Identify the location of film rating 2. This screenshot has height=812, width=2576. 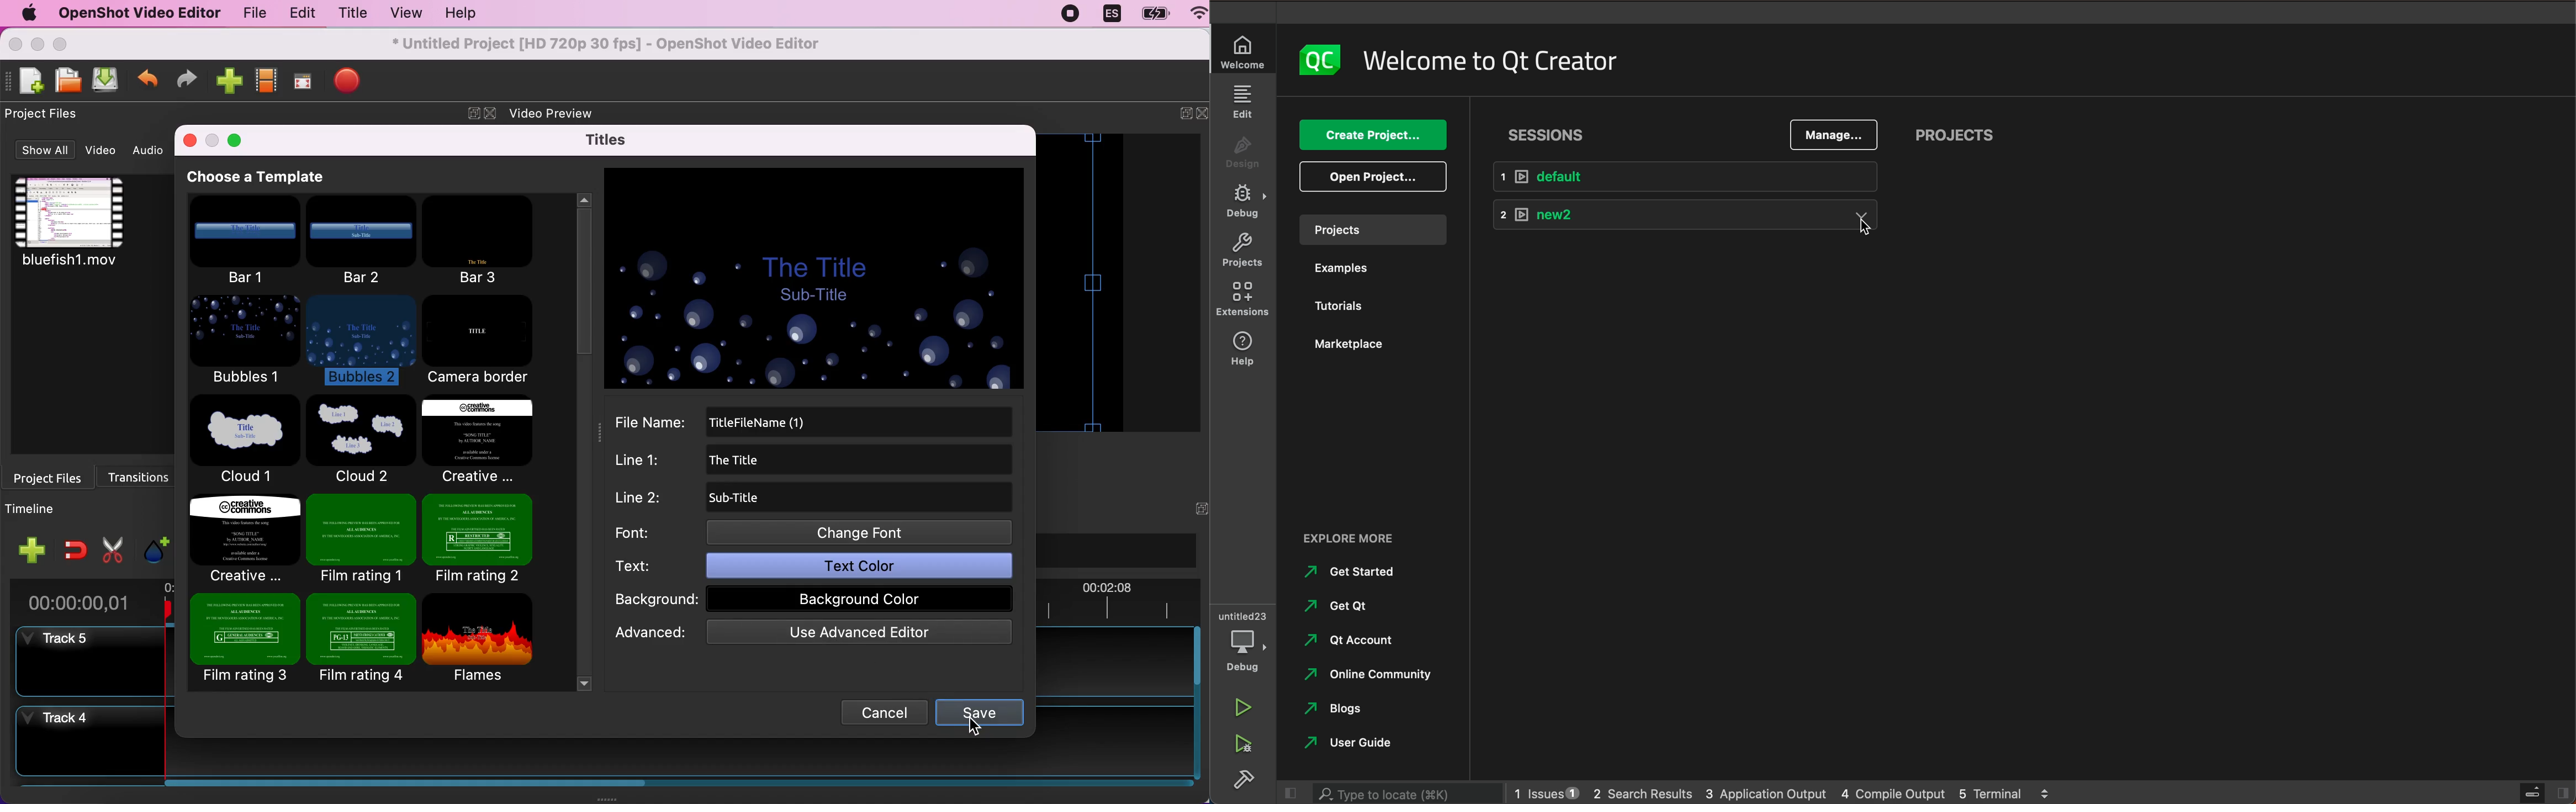
(478, 537).